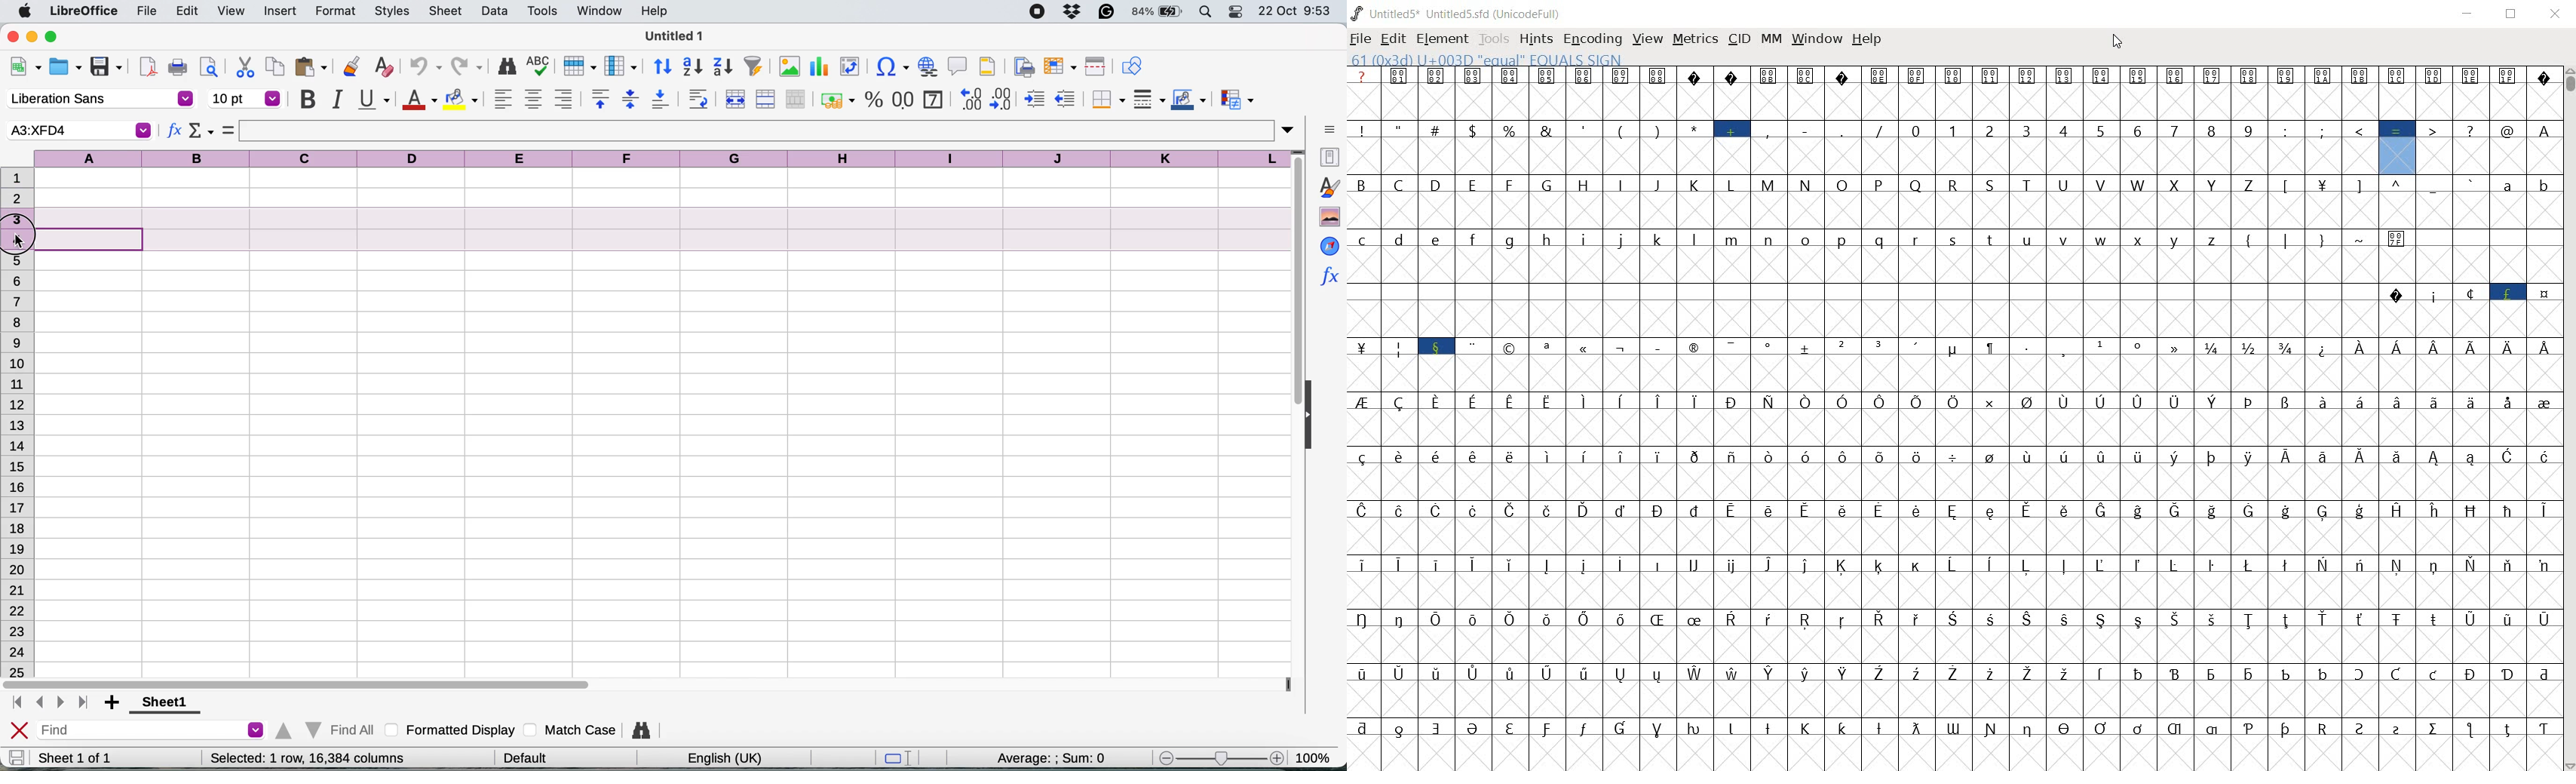  I want to click on save, so click(16, 757).